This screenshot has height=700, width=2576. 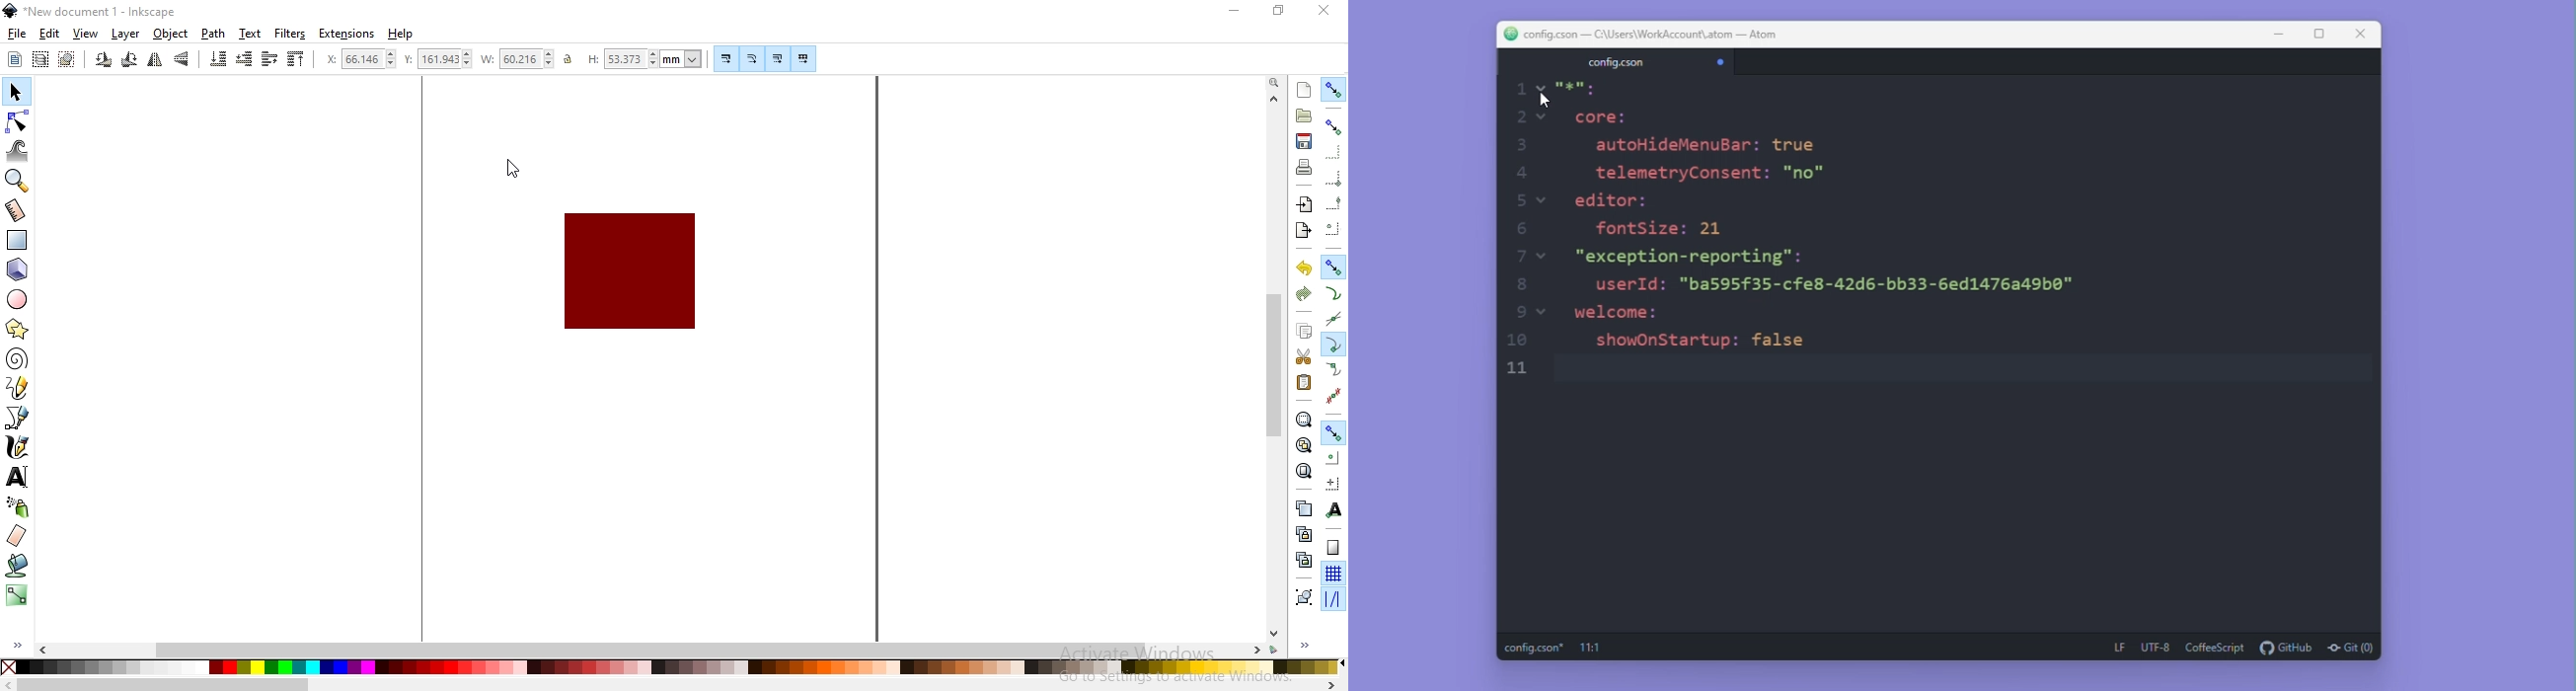 I want to click on scale, so click(x=1521, y=244).